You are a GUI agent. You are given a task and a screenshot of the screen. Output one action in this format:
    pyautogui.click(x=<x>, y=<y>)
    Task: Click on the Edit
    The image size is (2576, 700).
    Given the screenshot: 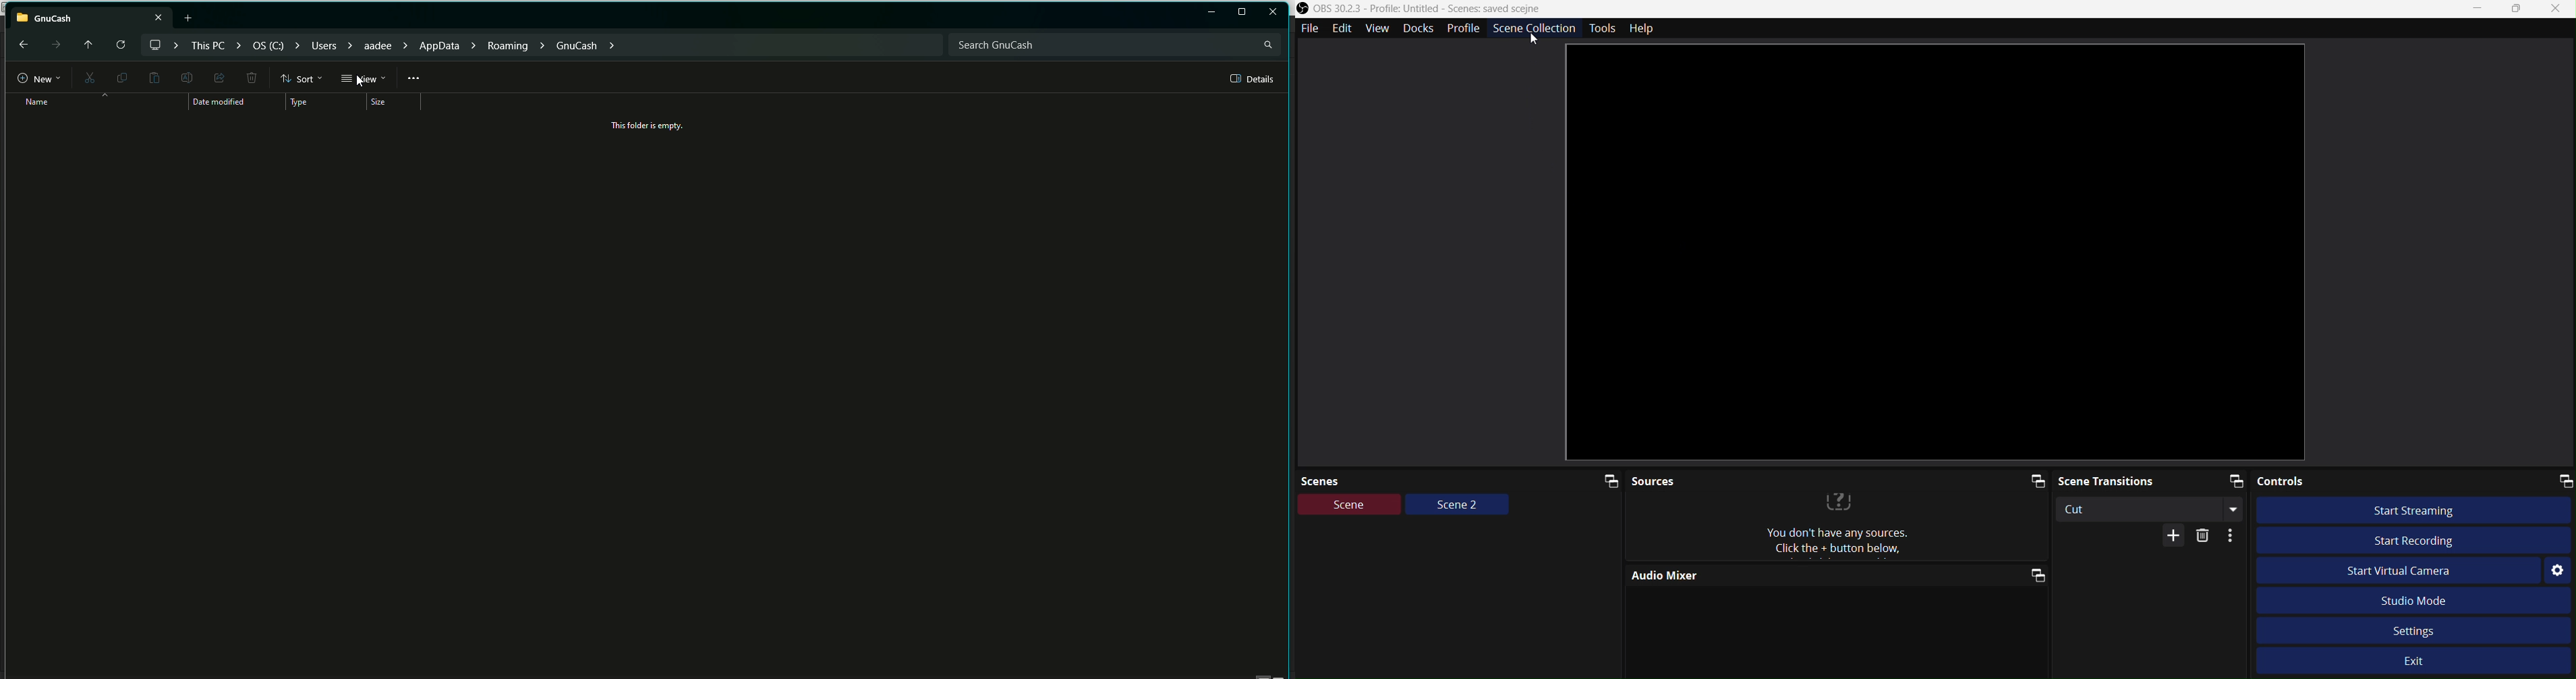 What is the action you would take?
    pyautogui.click(x=185, y=77)
    